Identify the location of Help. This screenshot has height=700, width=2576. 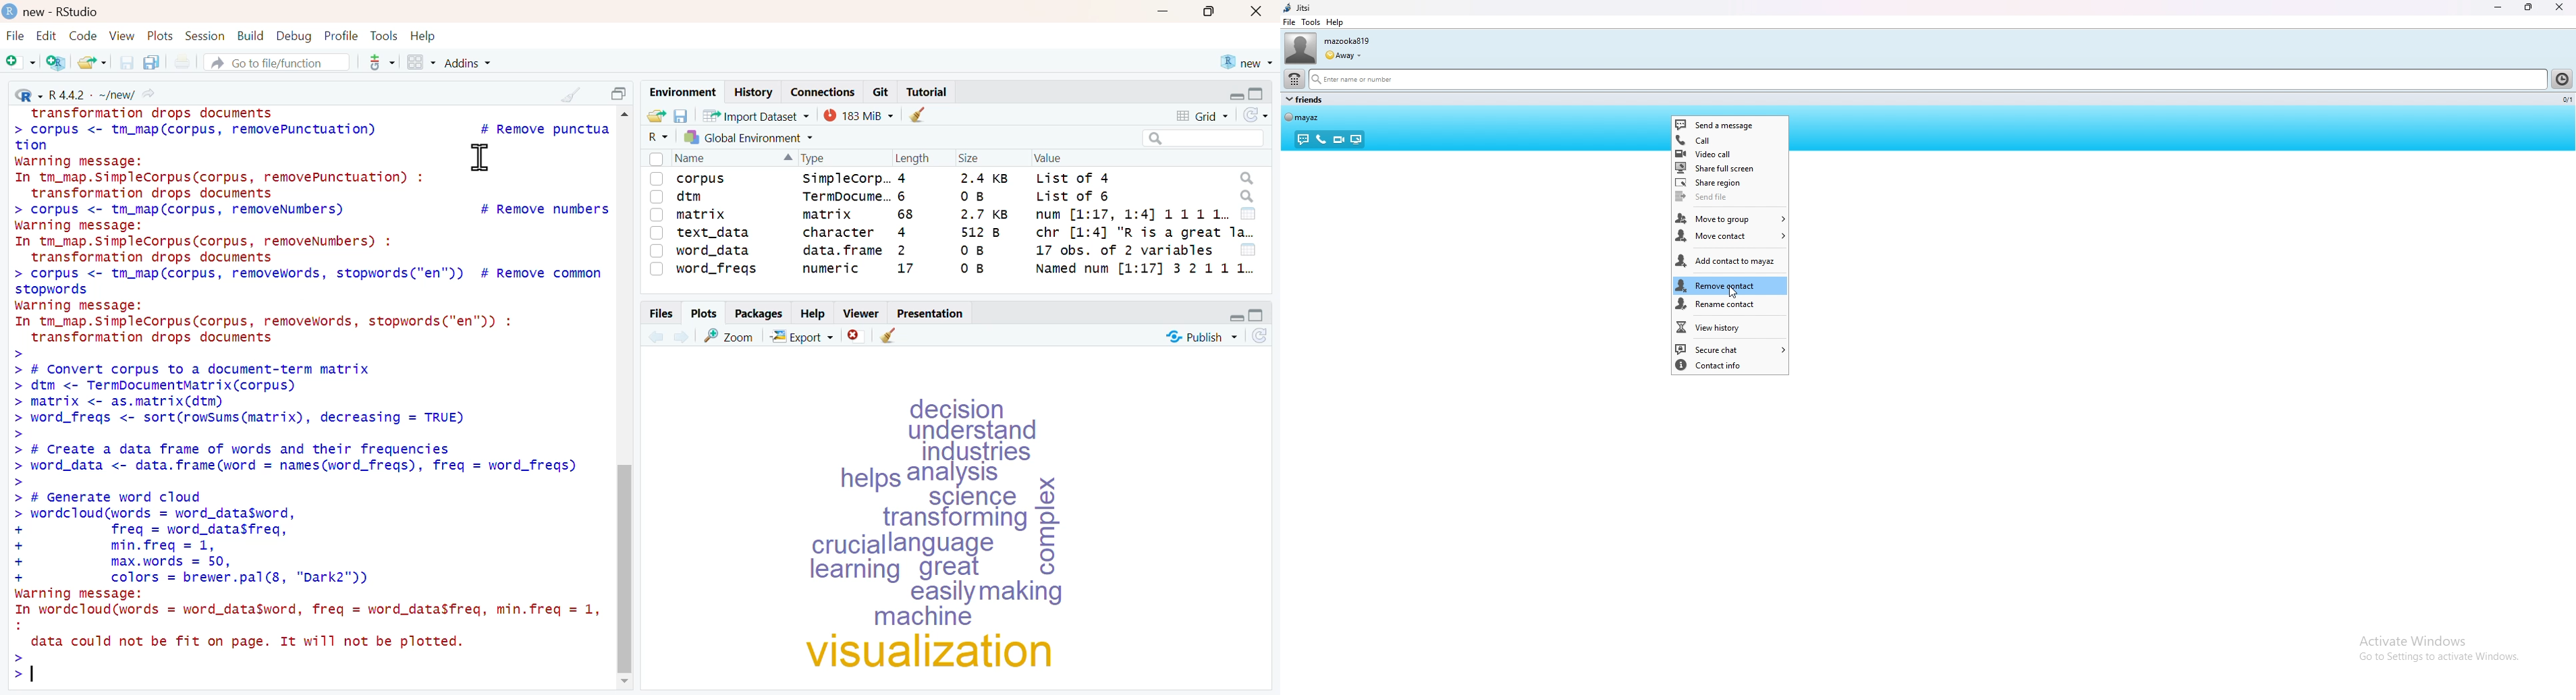
(813, 314).